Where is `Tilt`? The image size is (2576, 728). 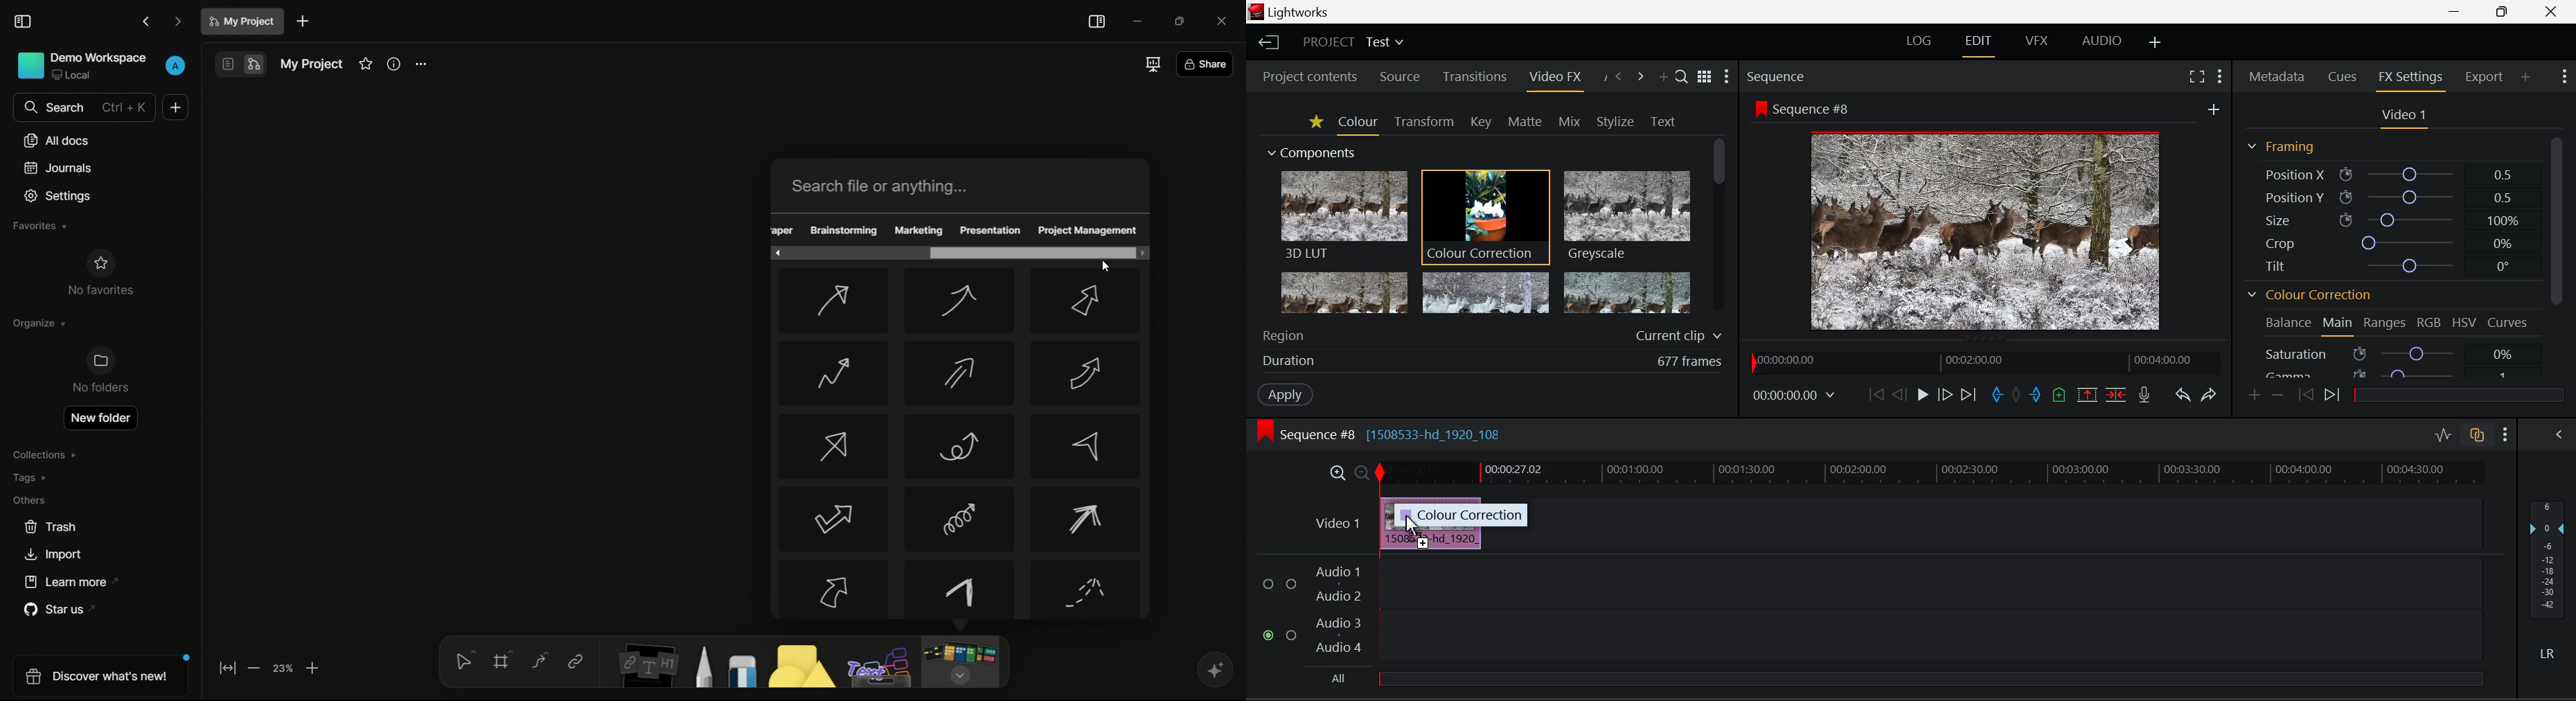 Tilt is located at coordinates (2389, 265).